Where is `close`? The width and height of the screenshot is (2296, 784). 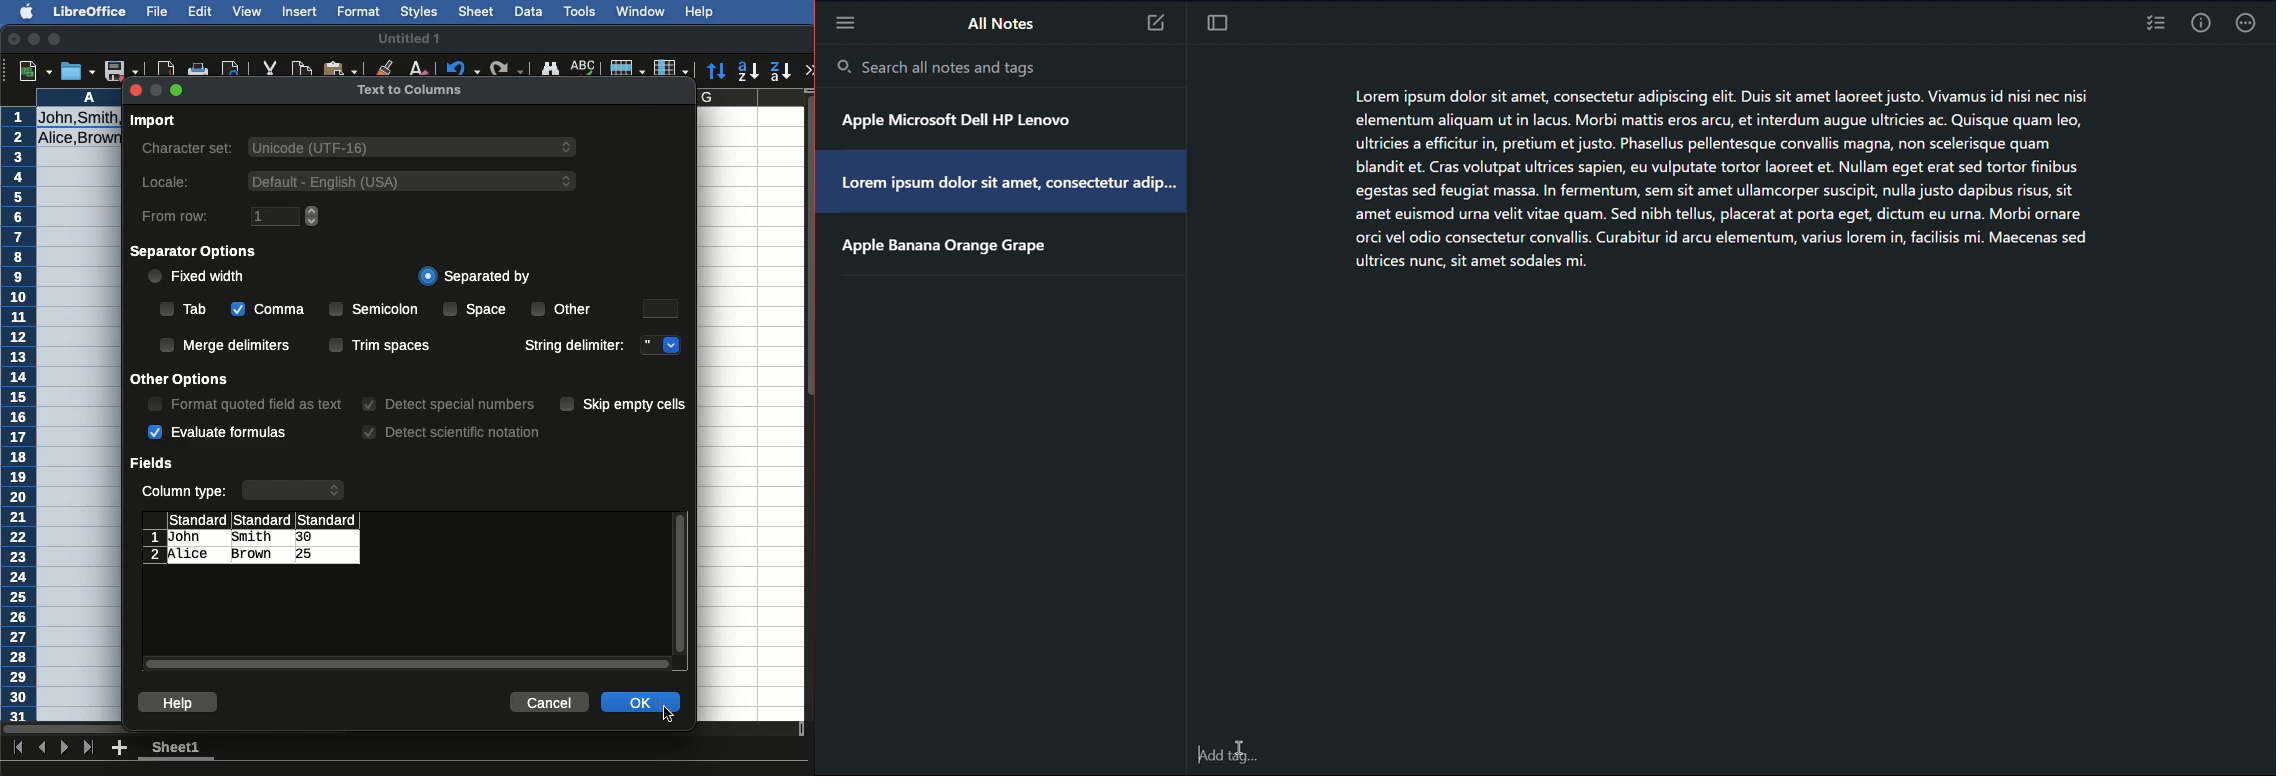 close is located at coordinates (133, 92).